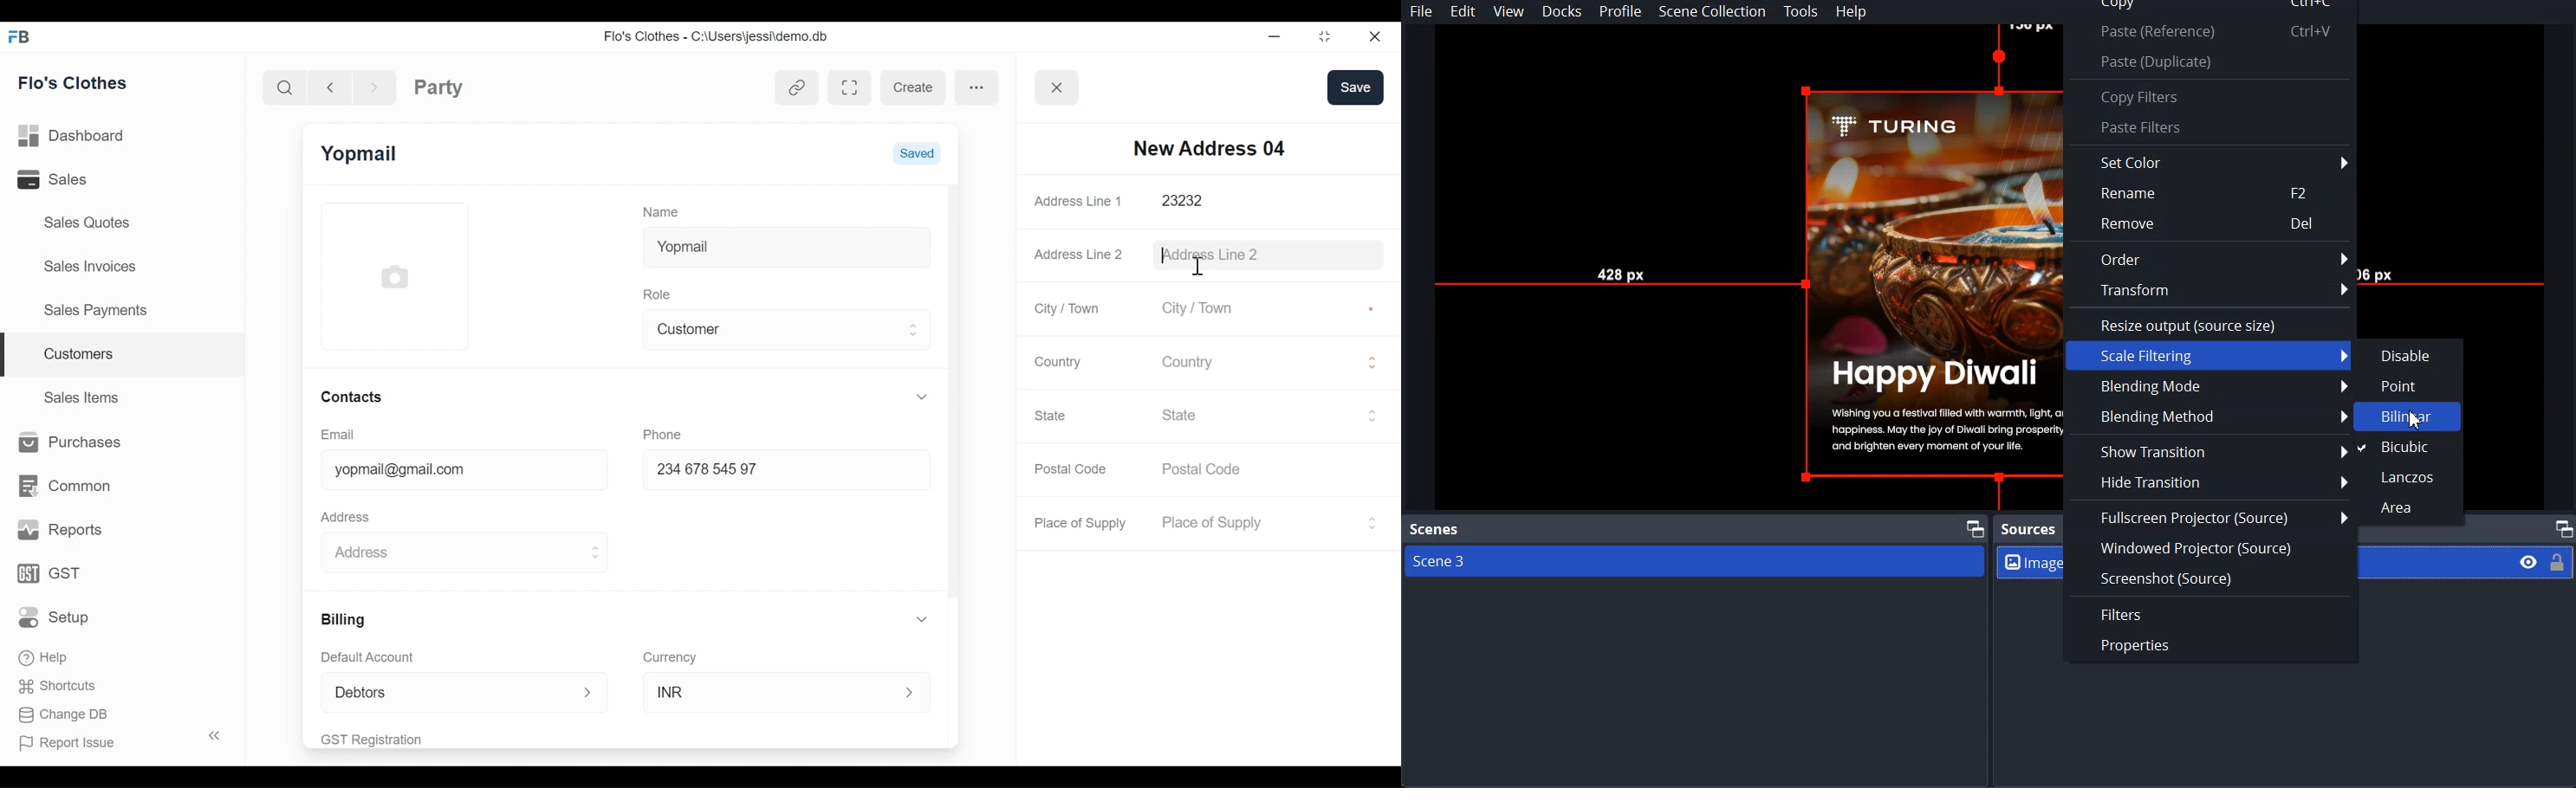  Describe the element at coordinates (2210, 577) in the screenshot. I see `Screenshots` at that location.